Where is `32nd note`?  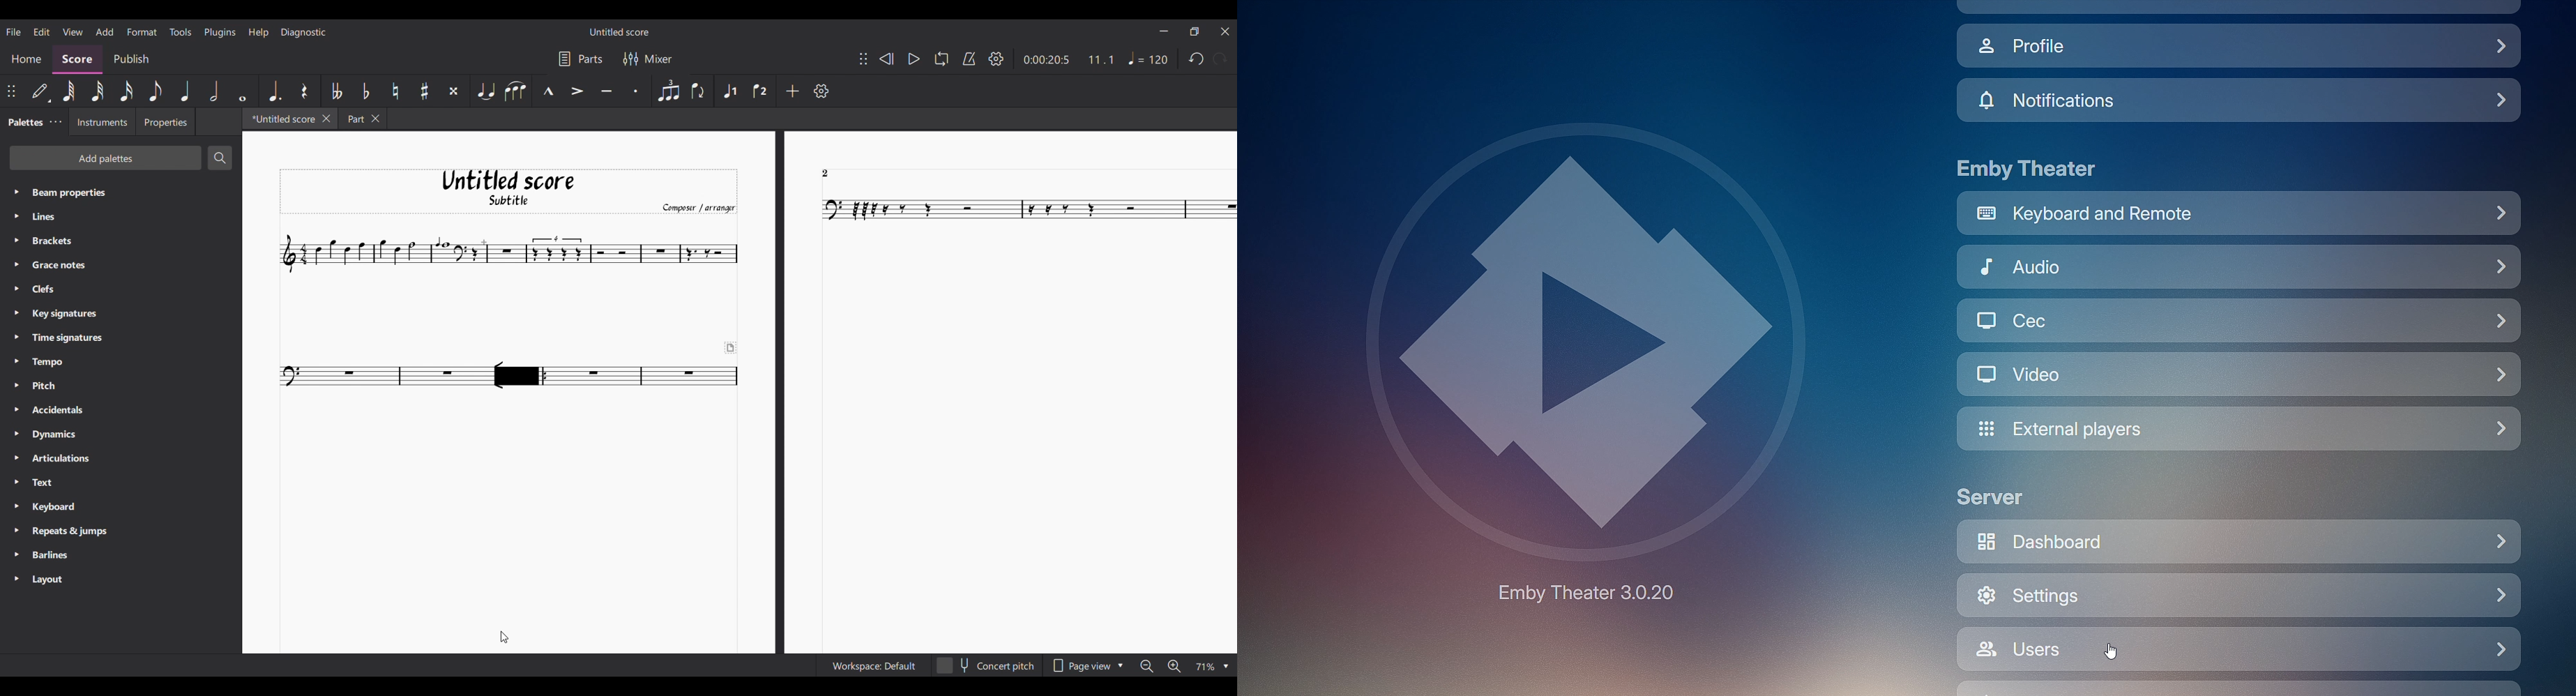 32nd note is located at coordinates (98, 92).